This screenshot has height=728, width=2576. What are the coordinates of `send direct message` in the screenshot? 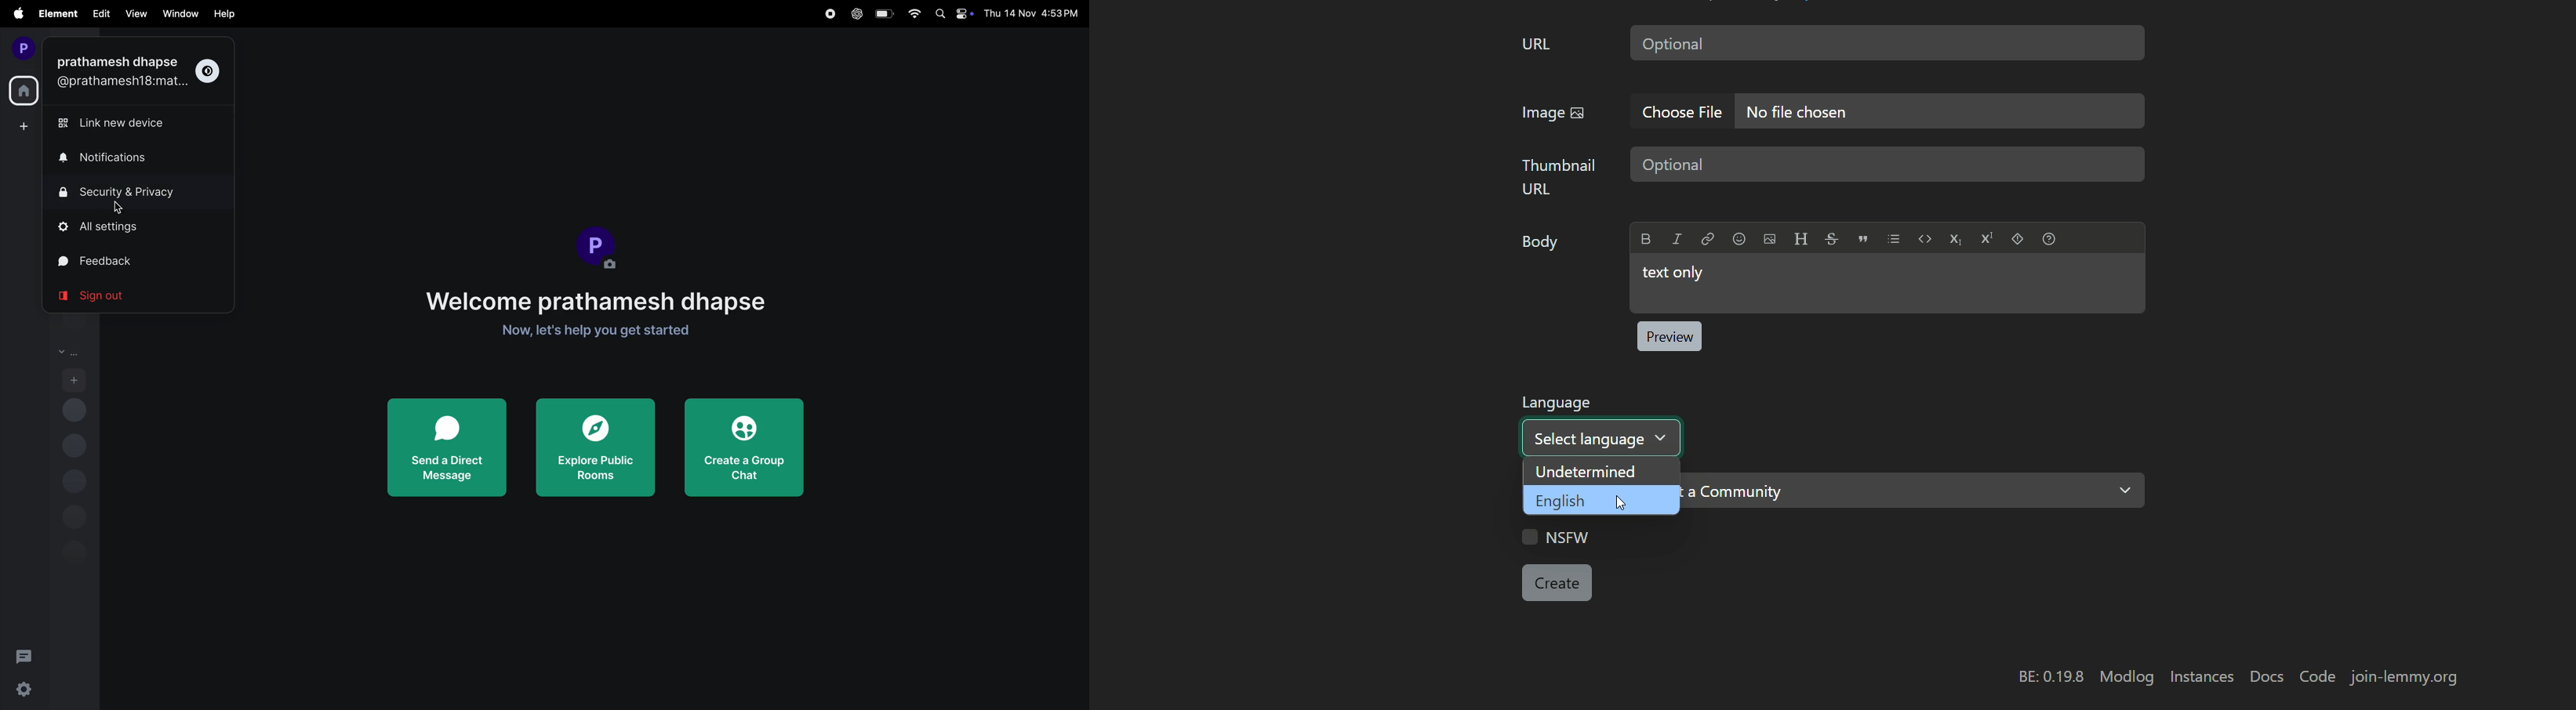 It's located at (446, 448).